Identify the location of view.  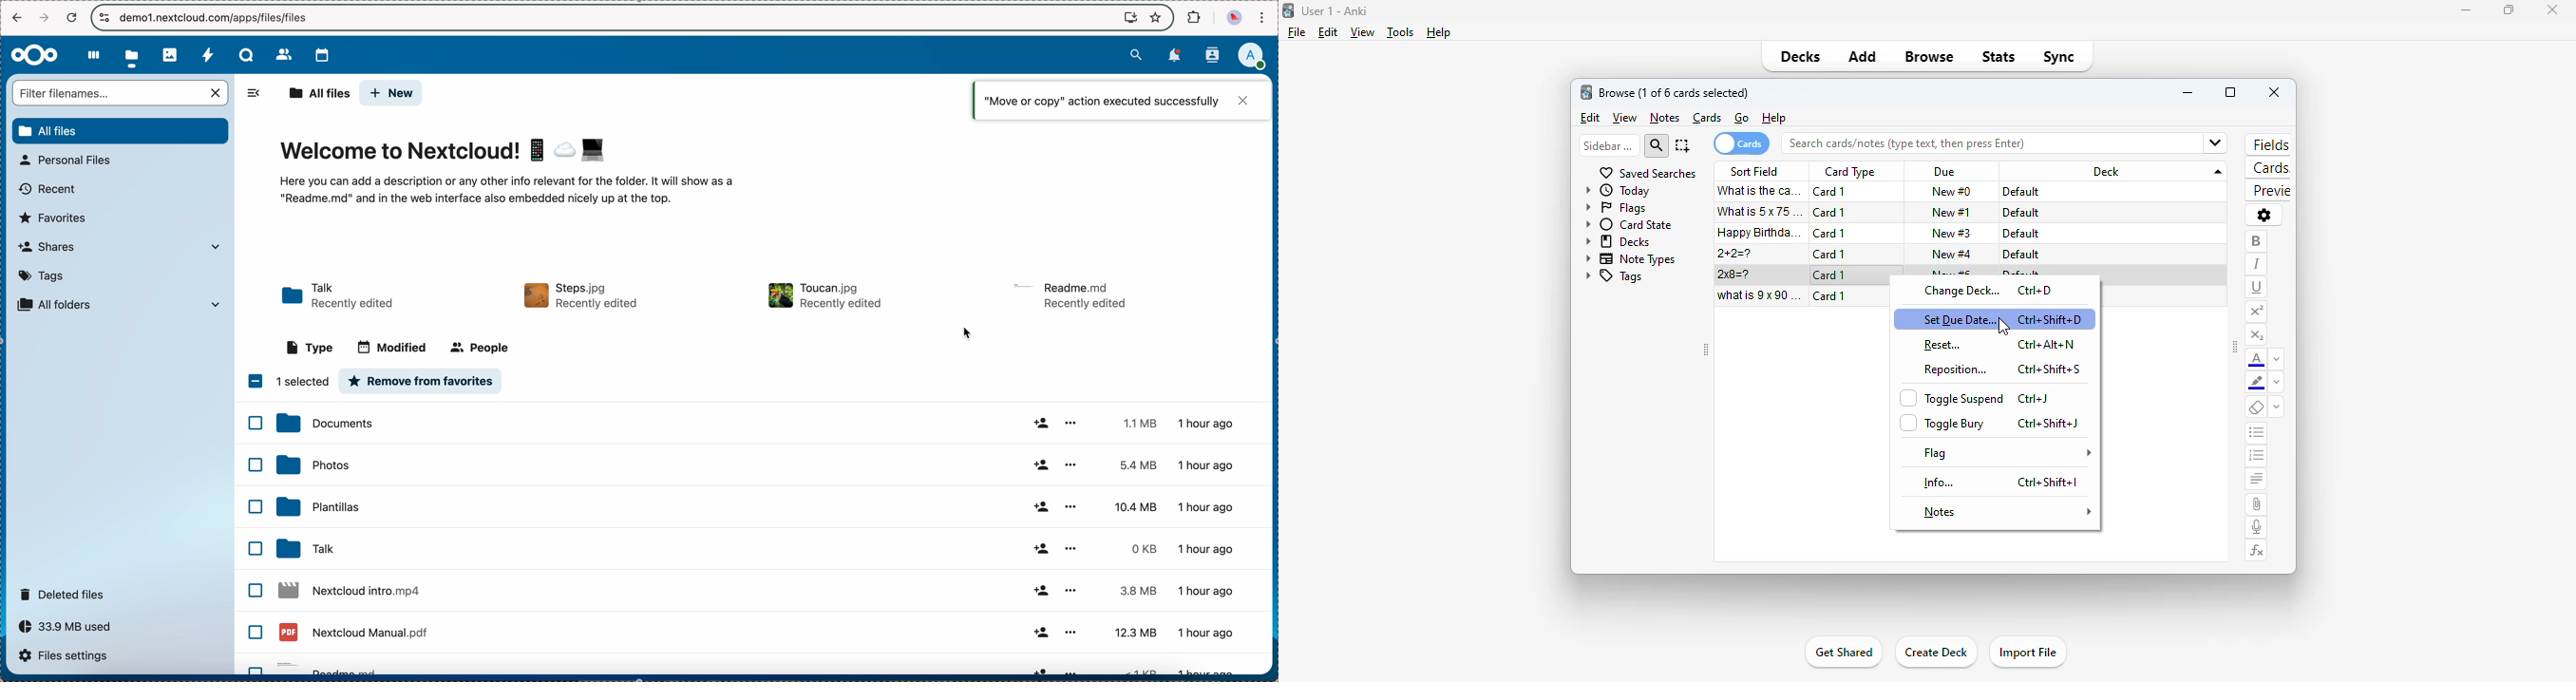
(1624, 118).